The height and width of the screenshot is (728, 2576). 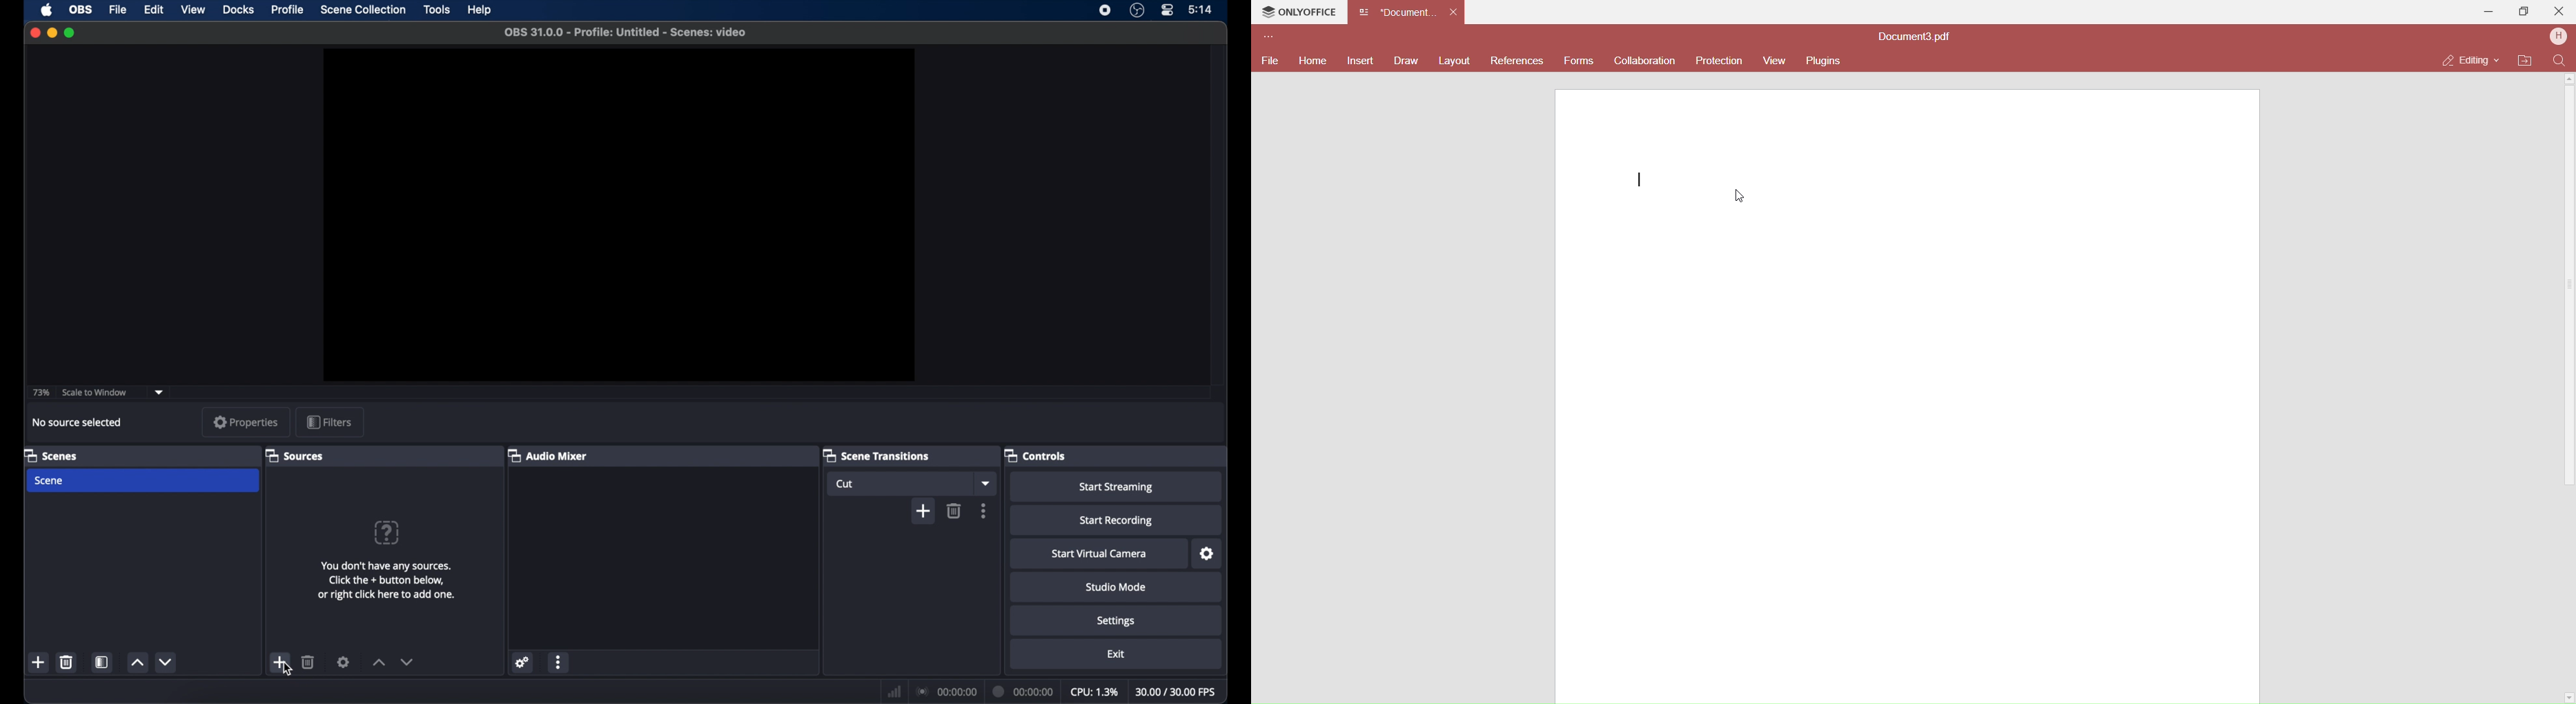 I want to click on File, so click(x=1268, y=59).